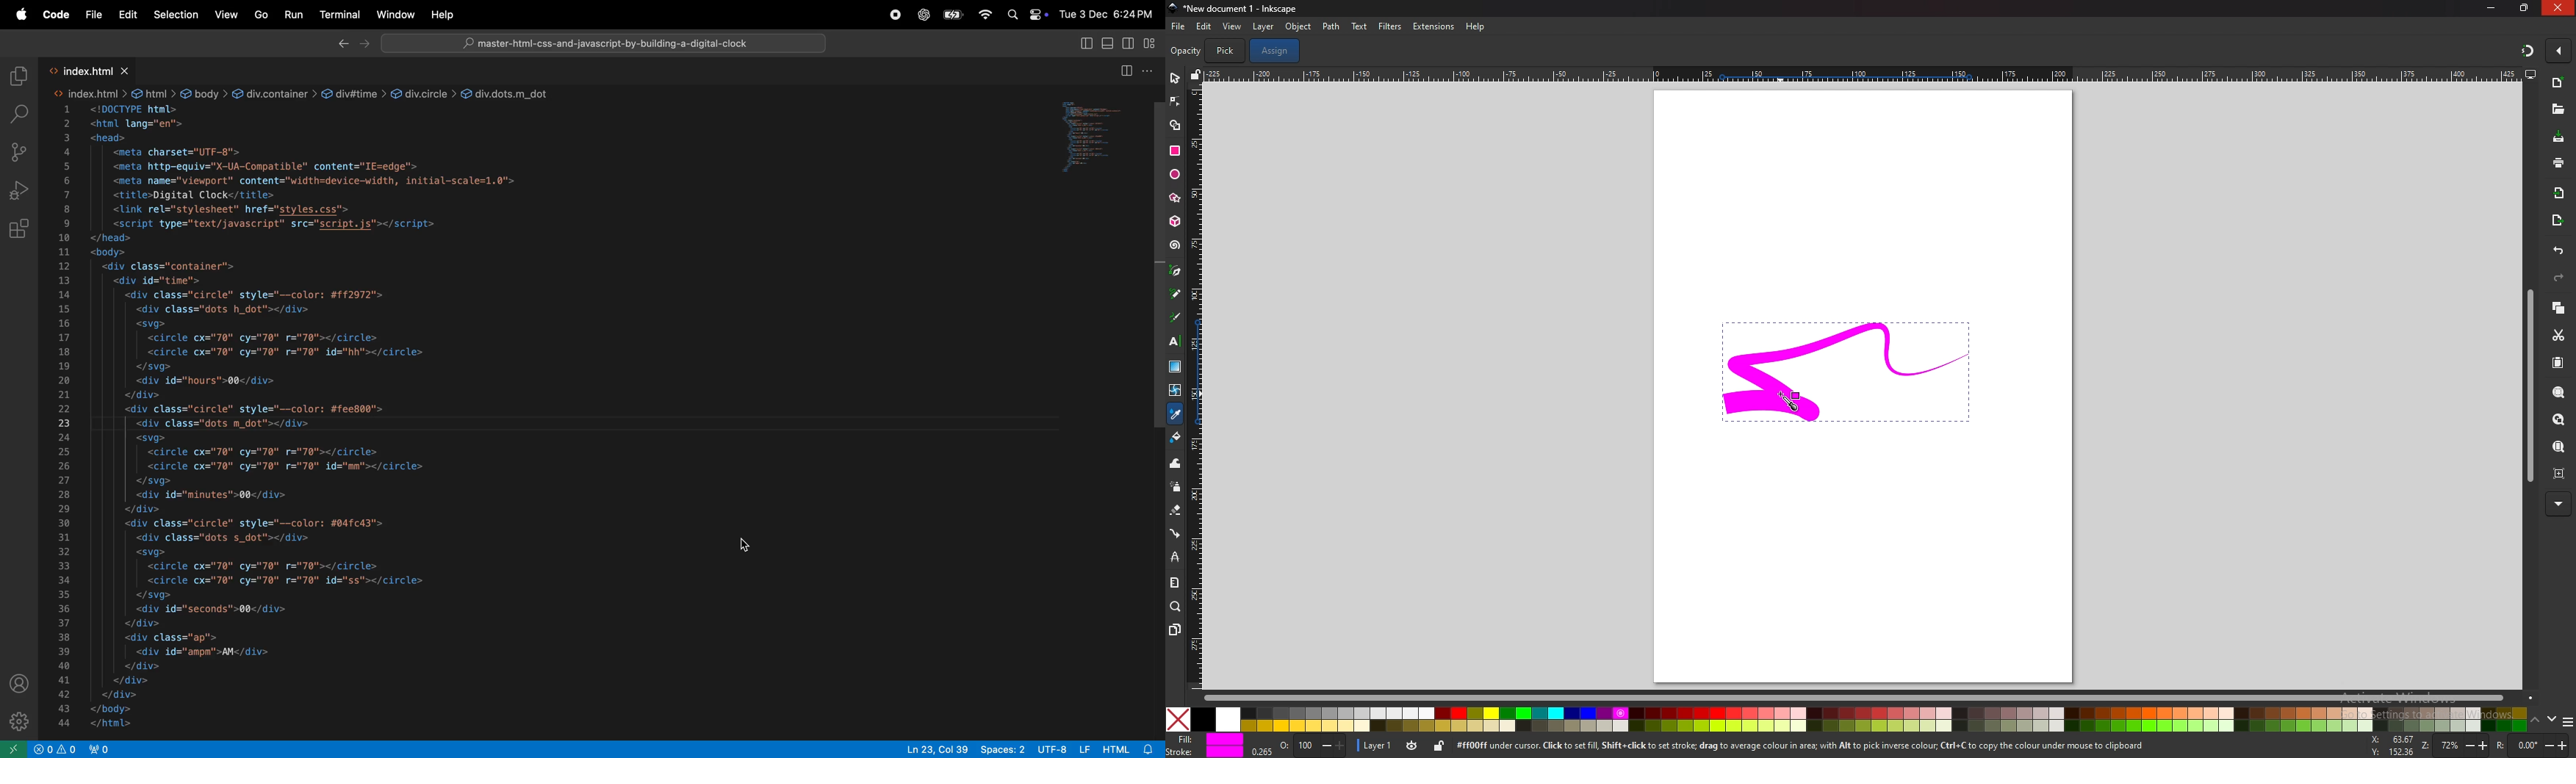 The height and width of the screenshot is (784, 2576). What do you see at coordinates (1176, 222) in the screenshot?
I see `3d box` at bounding box center [1176, 222].